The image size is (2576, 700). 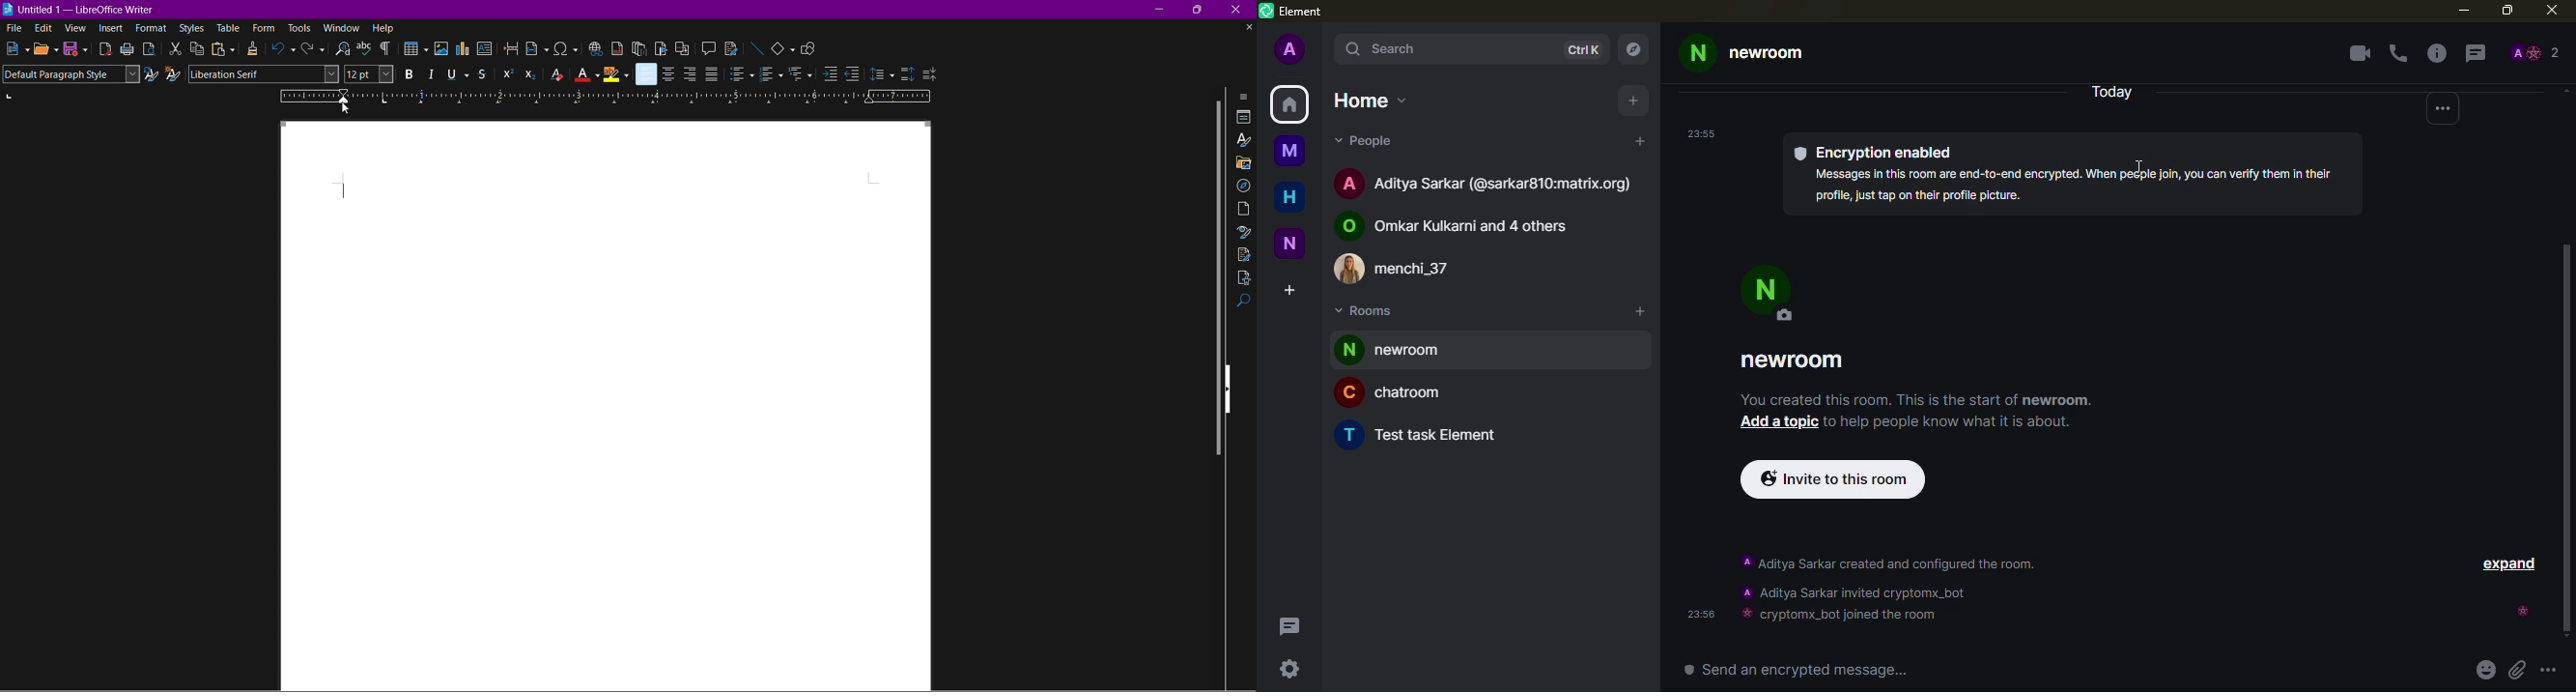 What do you see at coordinates (2521, 613) in the screenshot?
I see `seen` at bounding box center [2521, 613].